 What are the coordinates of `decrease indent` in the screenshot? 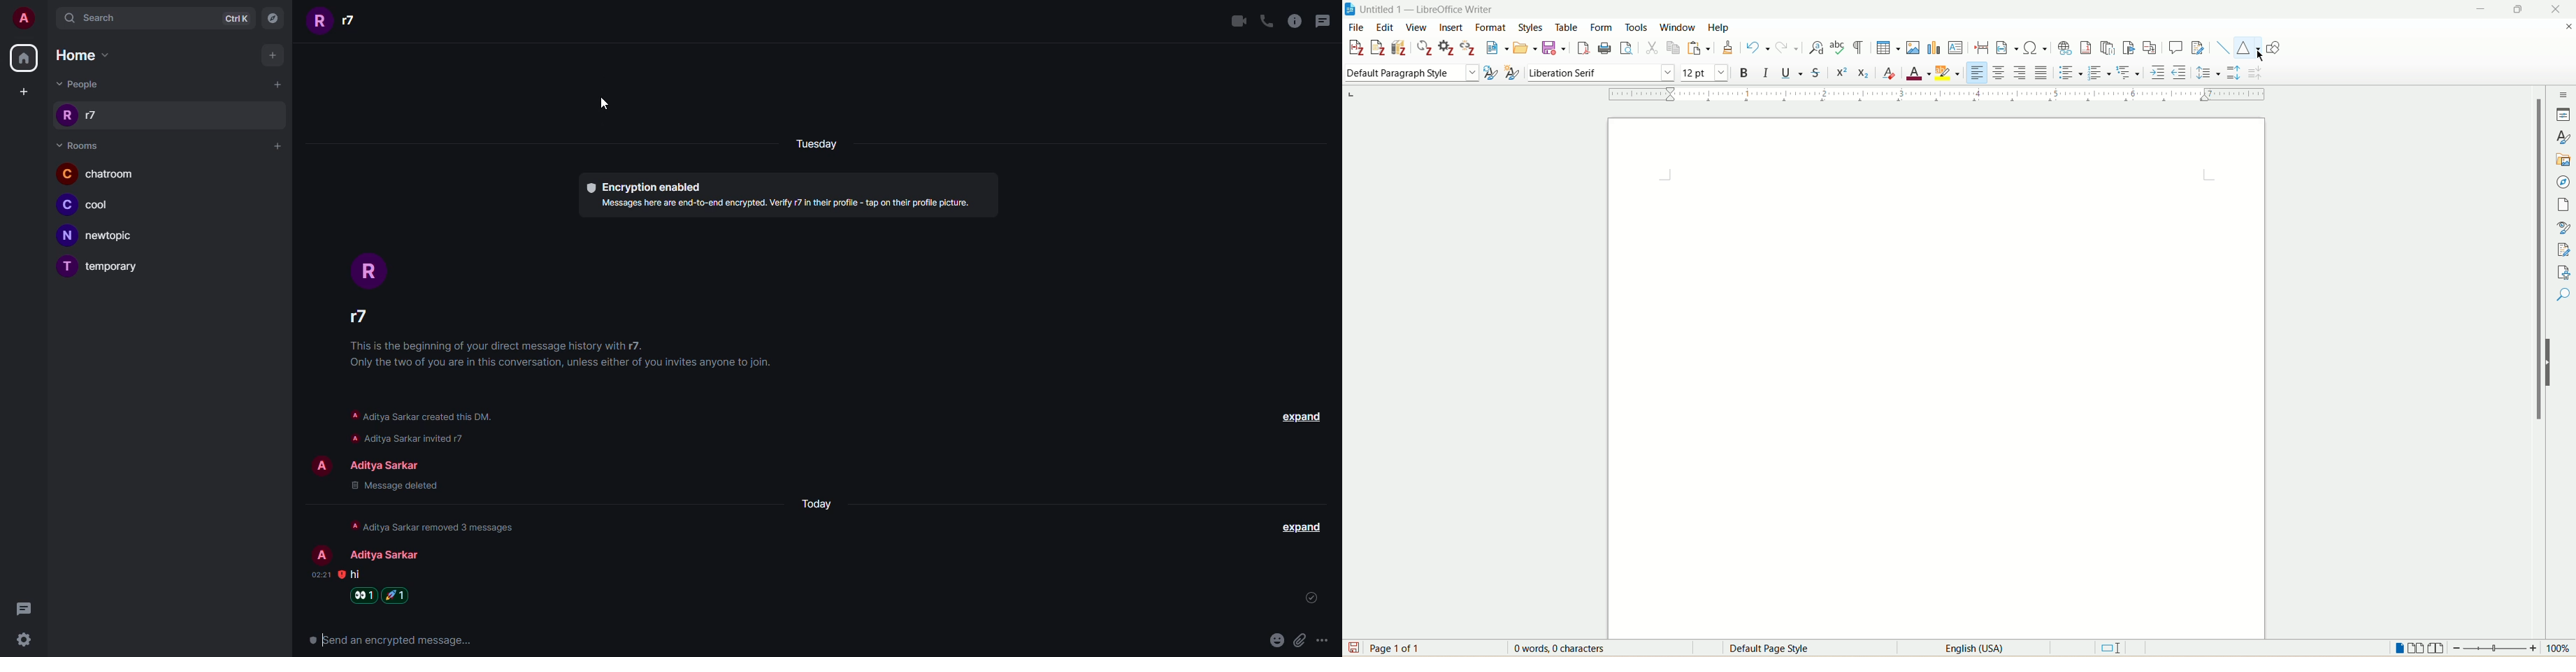 It's located at (2180, 72).